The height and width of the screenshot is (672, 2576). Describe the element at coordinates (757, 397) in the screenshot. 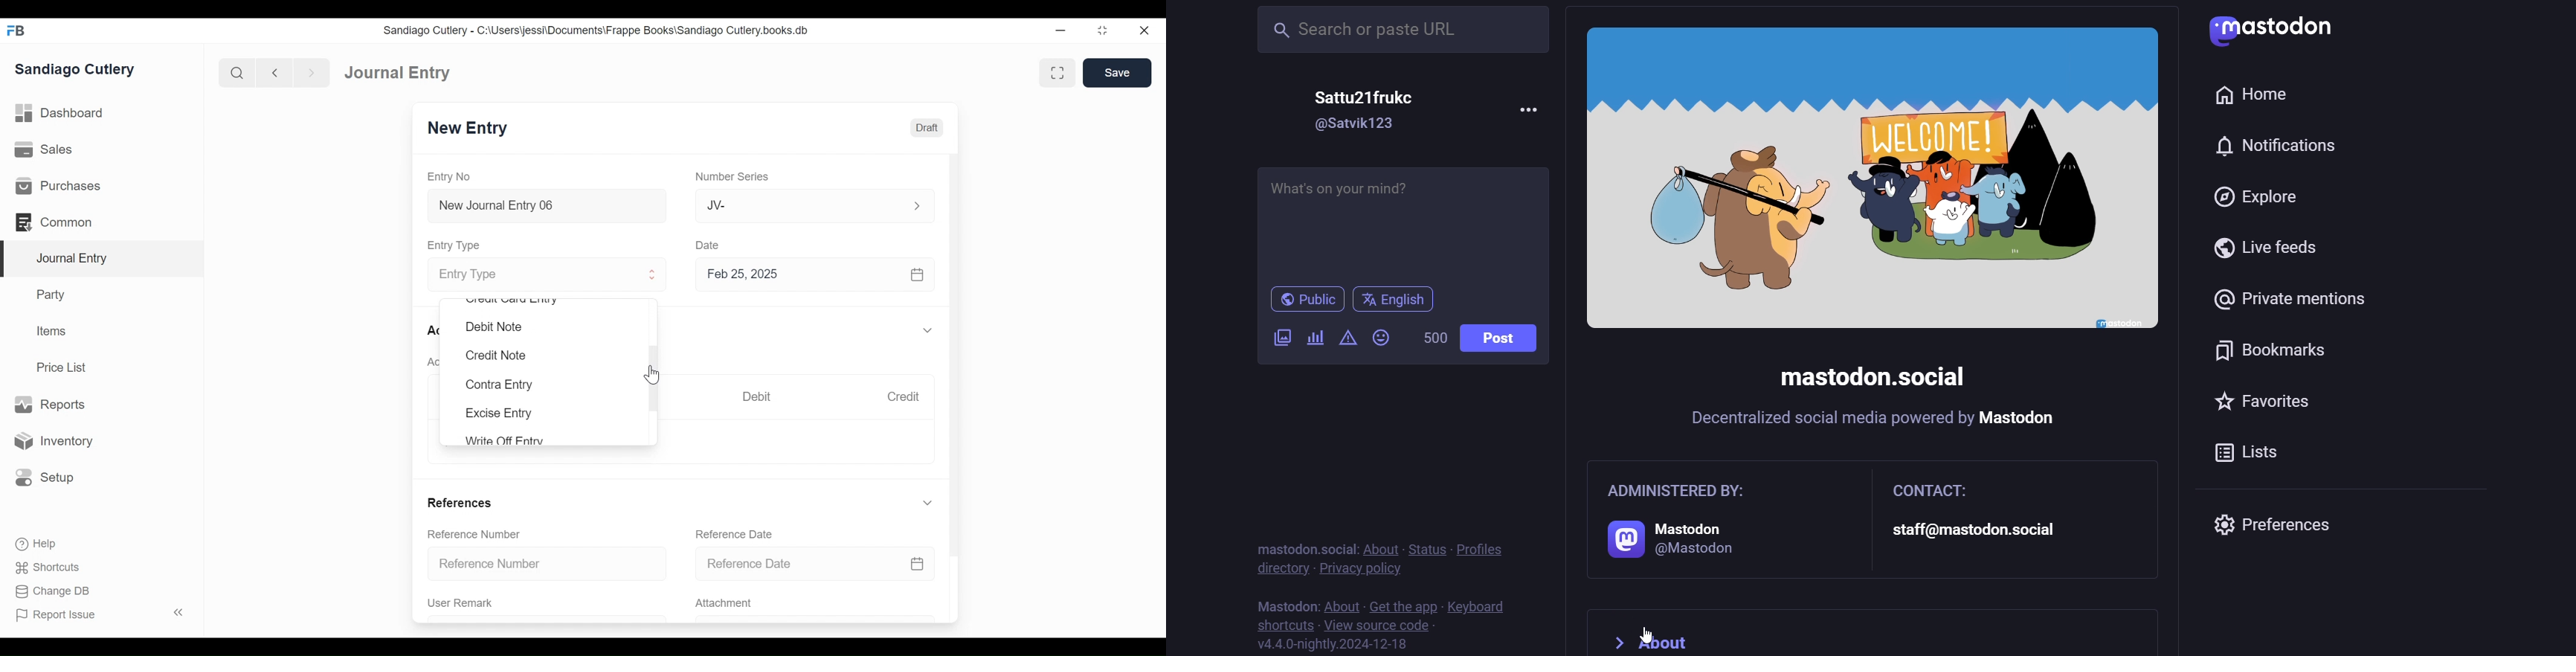

I see `Debit` at that location.